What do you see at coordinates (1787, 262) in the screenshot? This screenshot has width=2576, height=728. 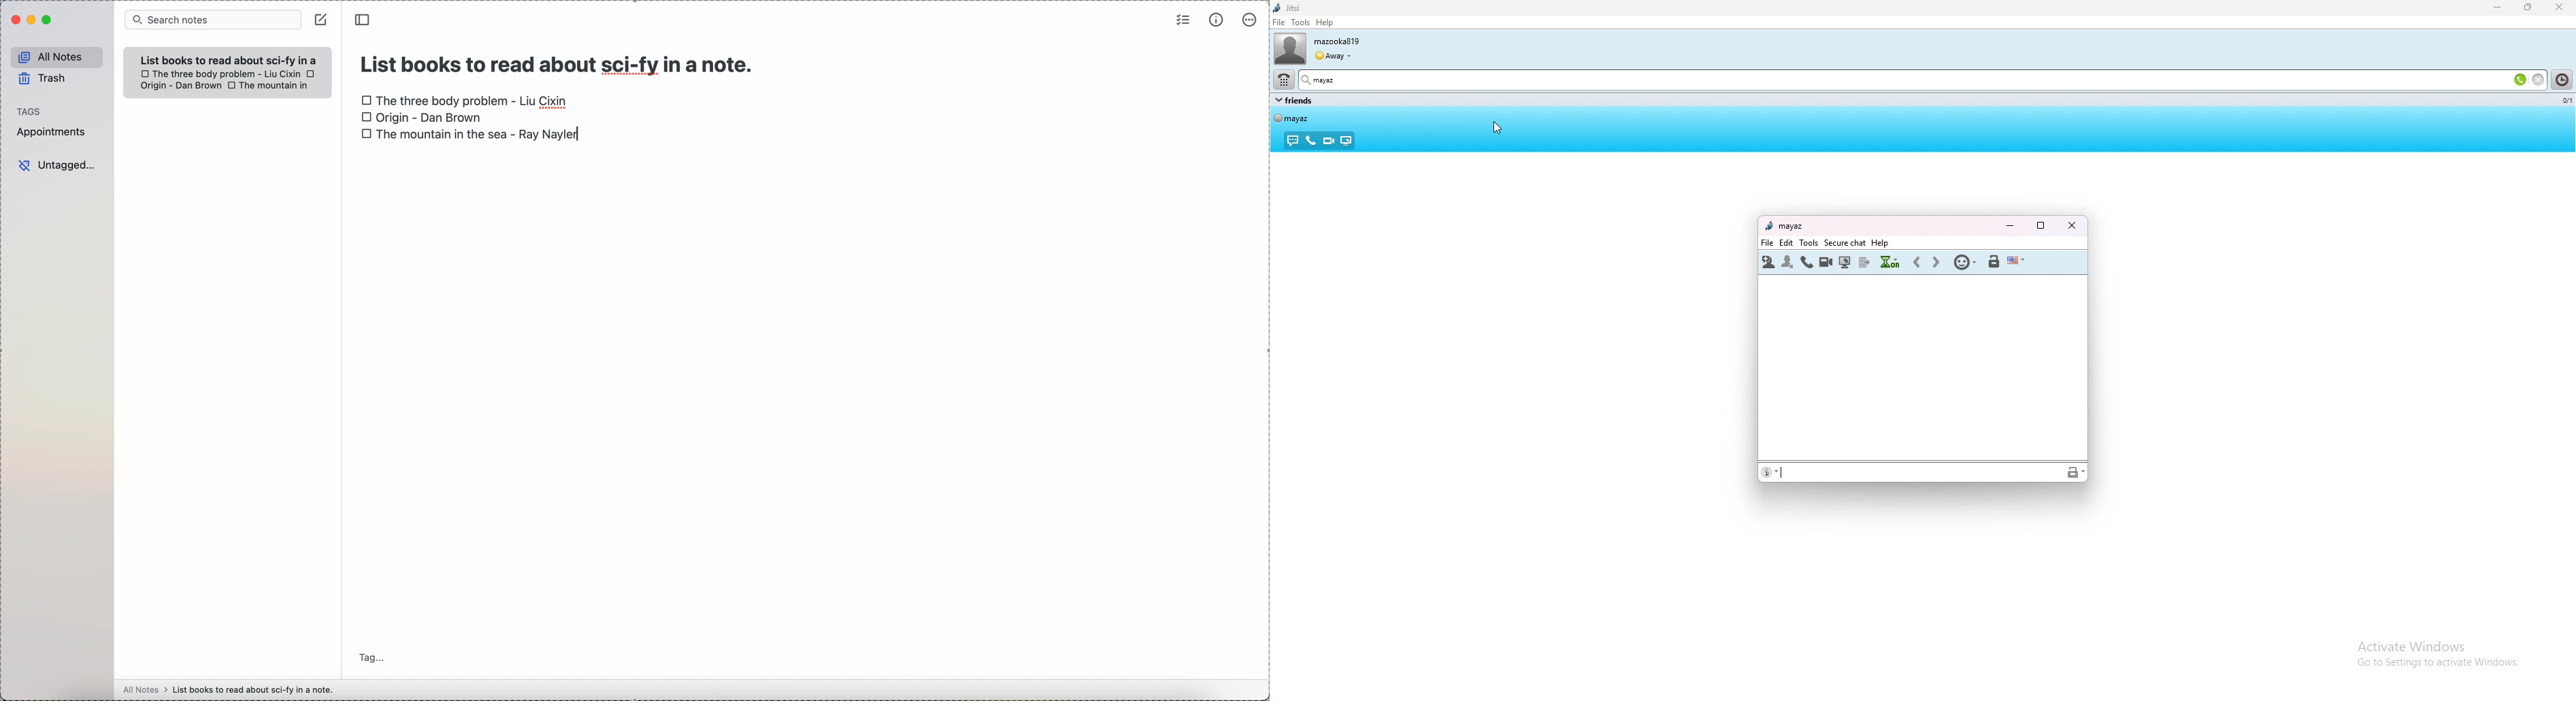 I see `leave` at bounding box center [1787, 262].